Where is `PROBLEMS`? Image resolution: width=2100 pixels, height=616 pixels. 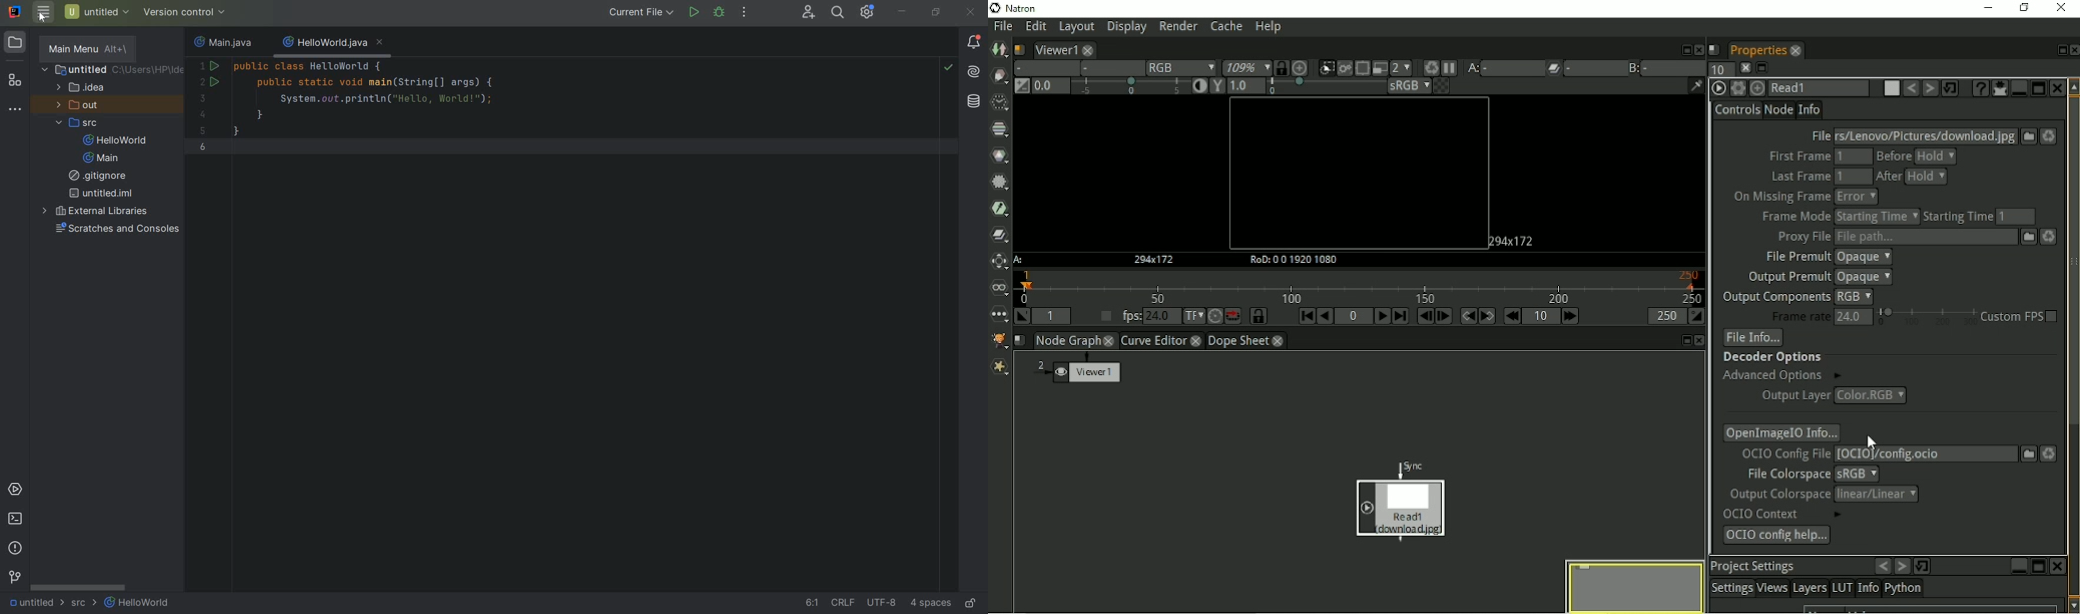
PROBLEMS is located at coordinates (15, 548).